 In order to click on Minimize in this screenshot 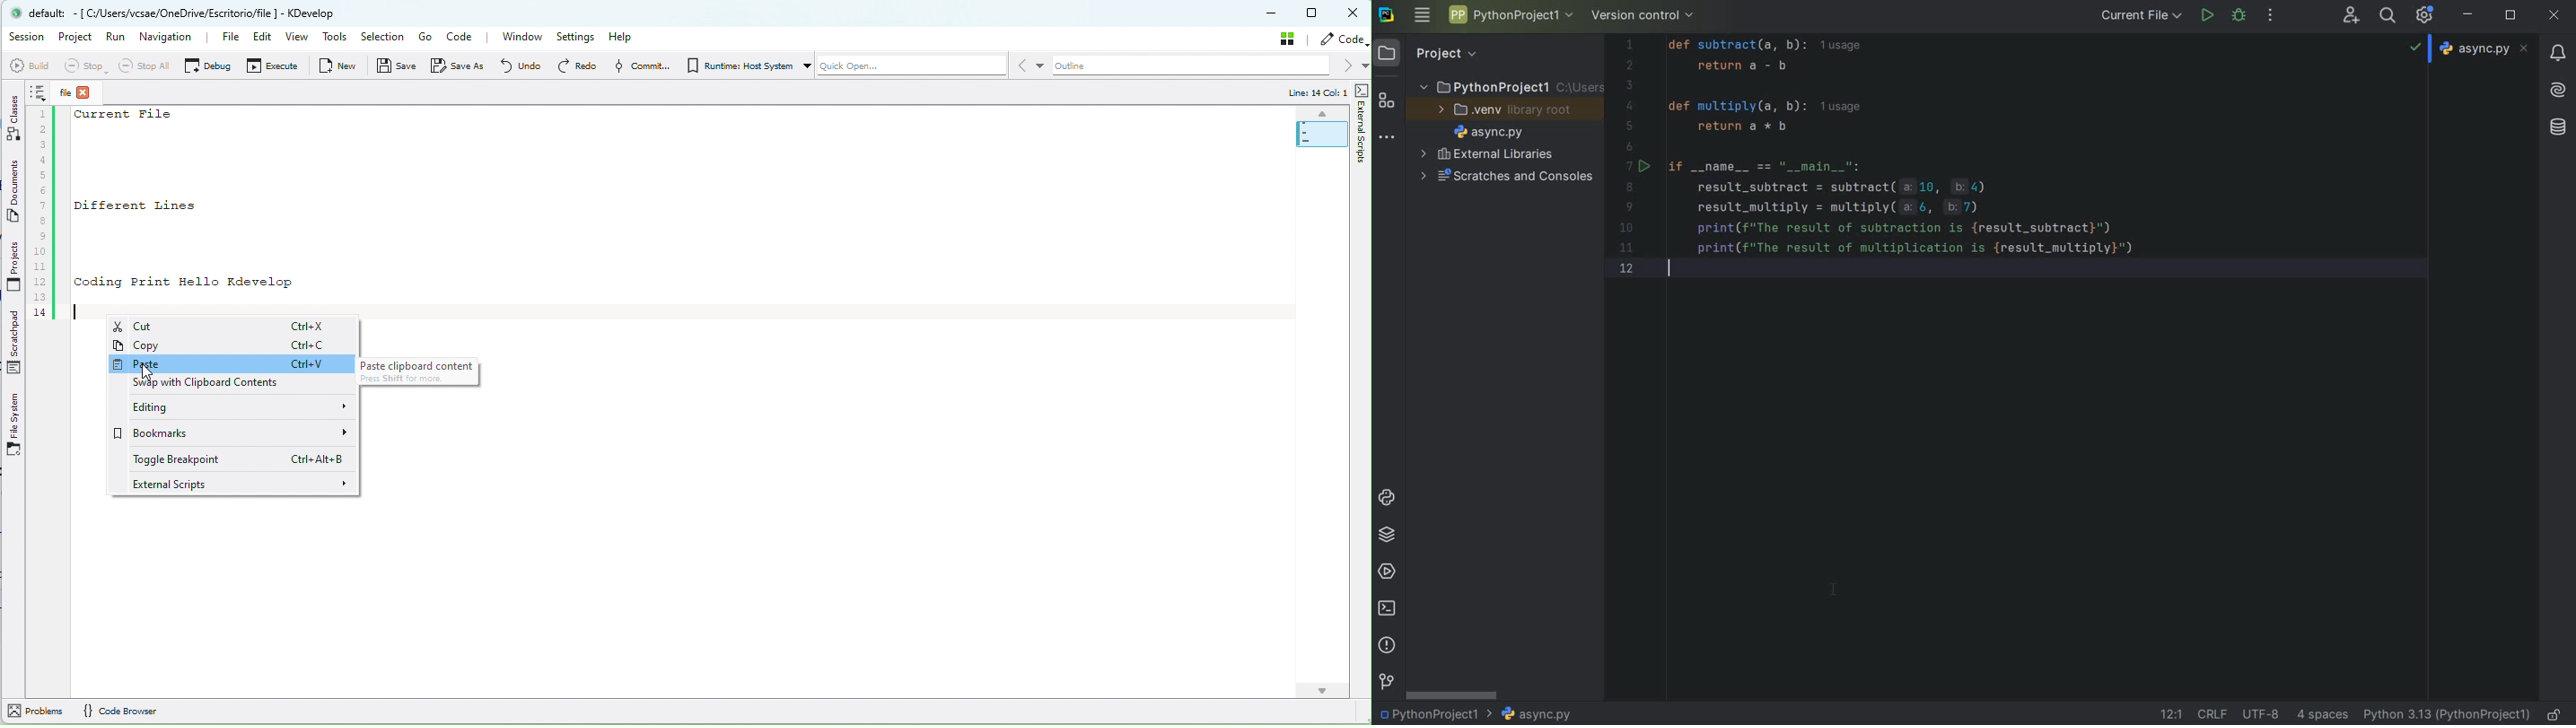, I will do `click(1273, 14)`.